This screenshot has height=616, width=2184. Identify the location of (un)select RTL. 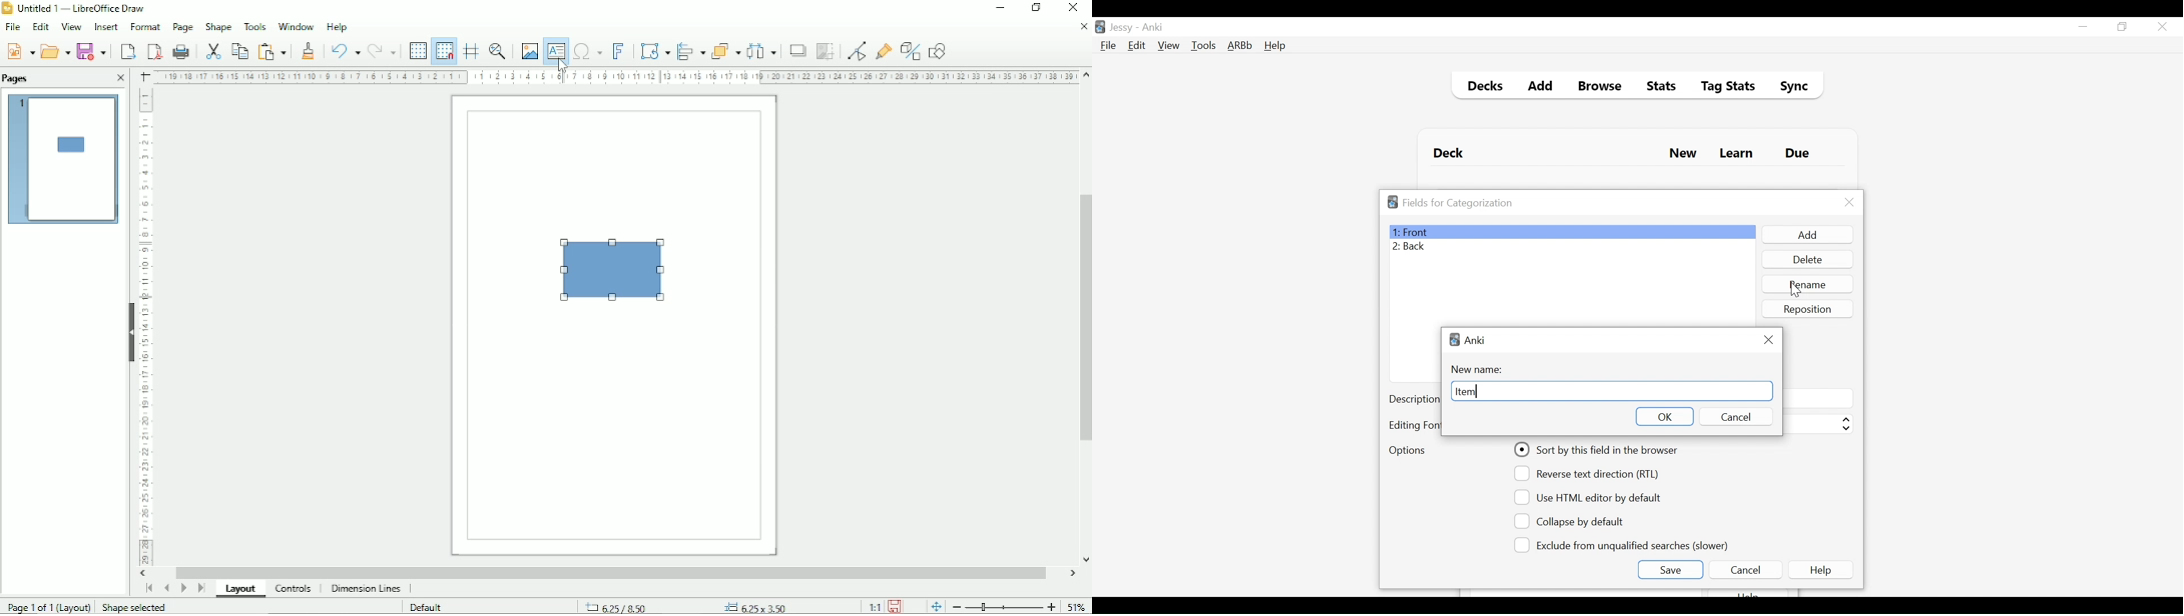
(1592, 474).